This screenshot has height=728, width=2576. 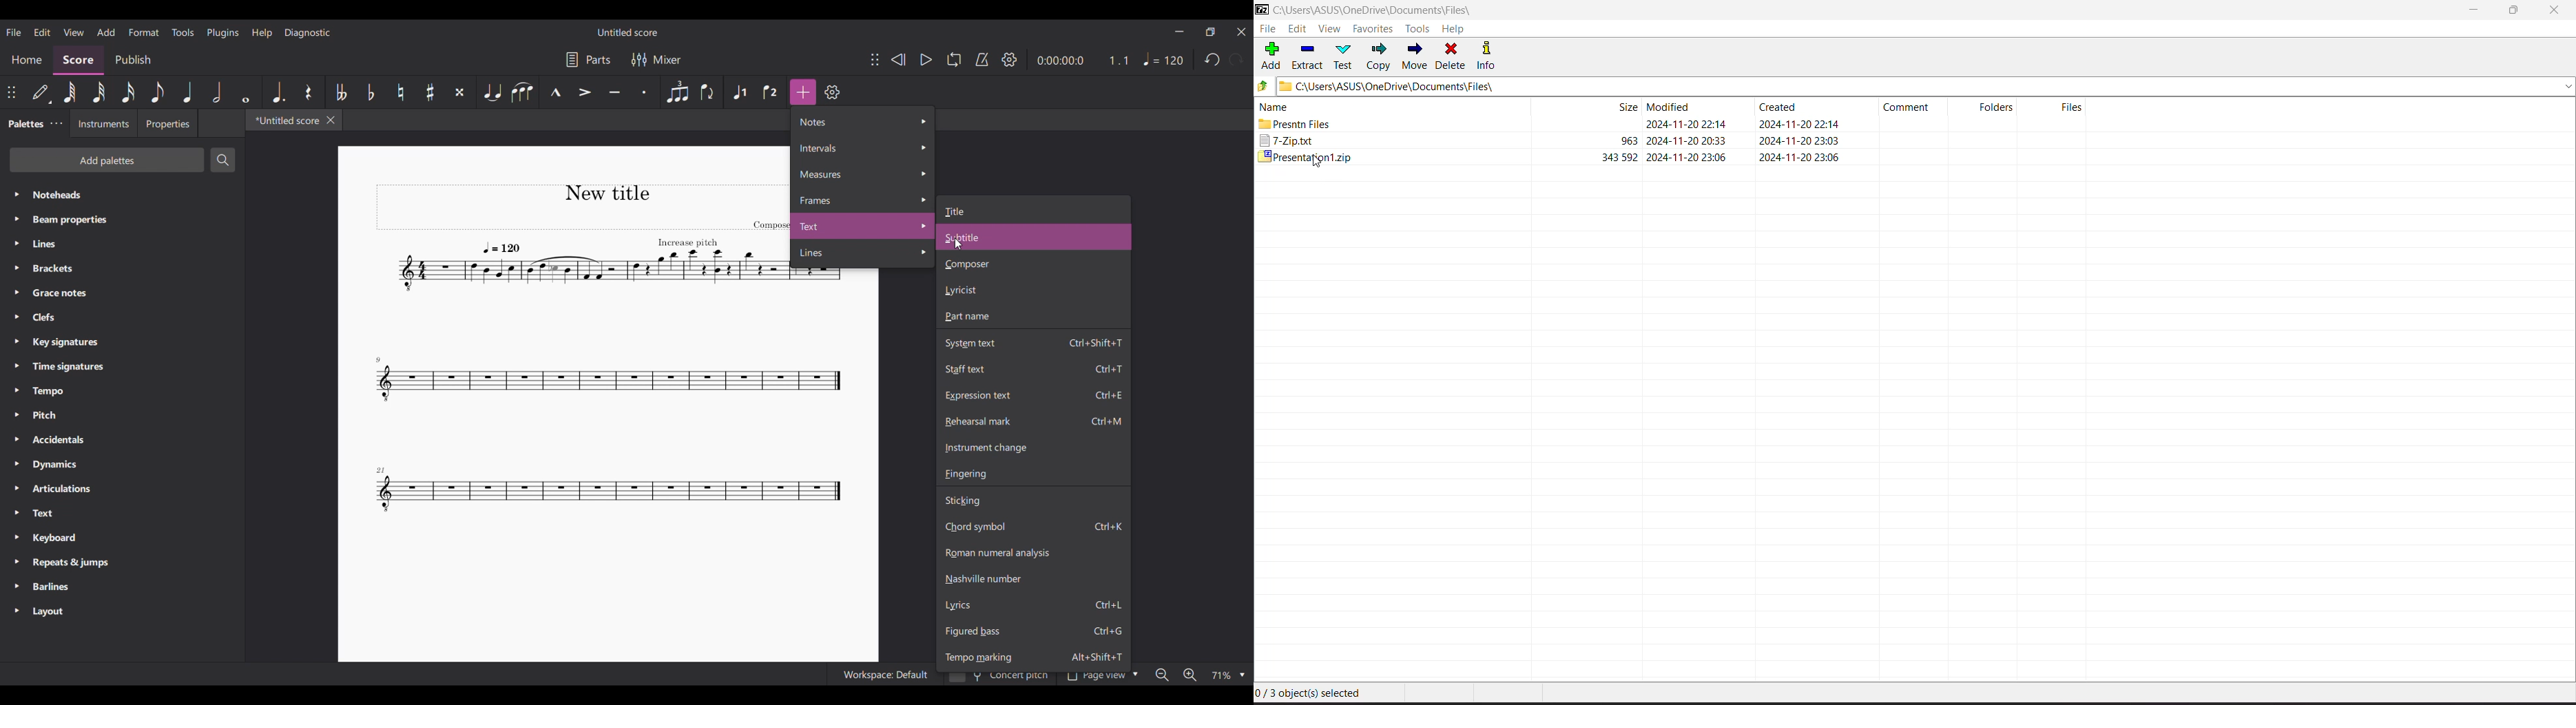 I want to click on 8th note, so click(x=158, y=92).